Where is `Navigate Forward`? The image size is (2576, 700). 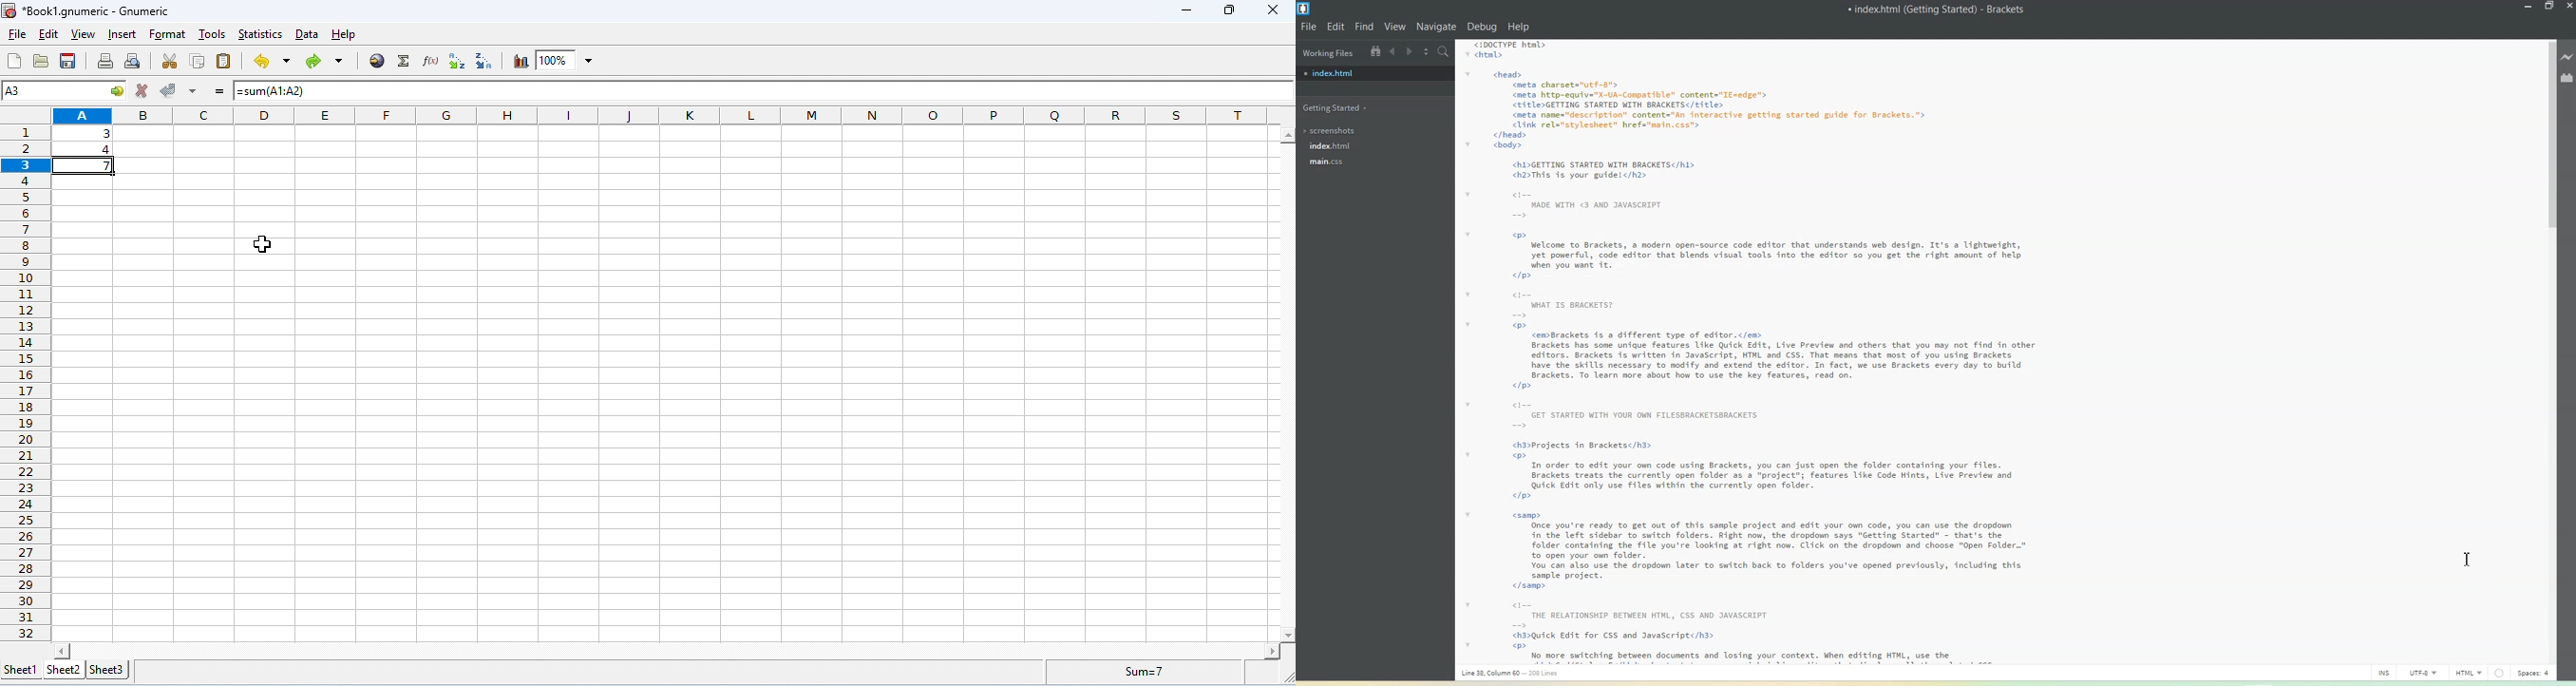 Navigate Forward is located at coordinates (1410, 51).